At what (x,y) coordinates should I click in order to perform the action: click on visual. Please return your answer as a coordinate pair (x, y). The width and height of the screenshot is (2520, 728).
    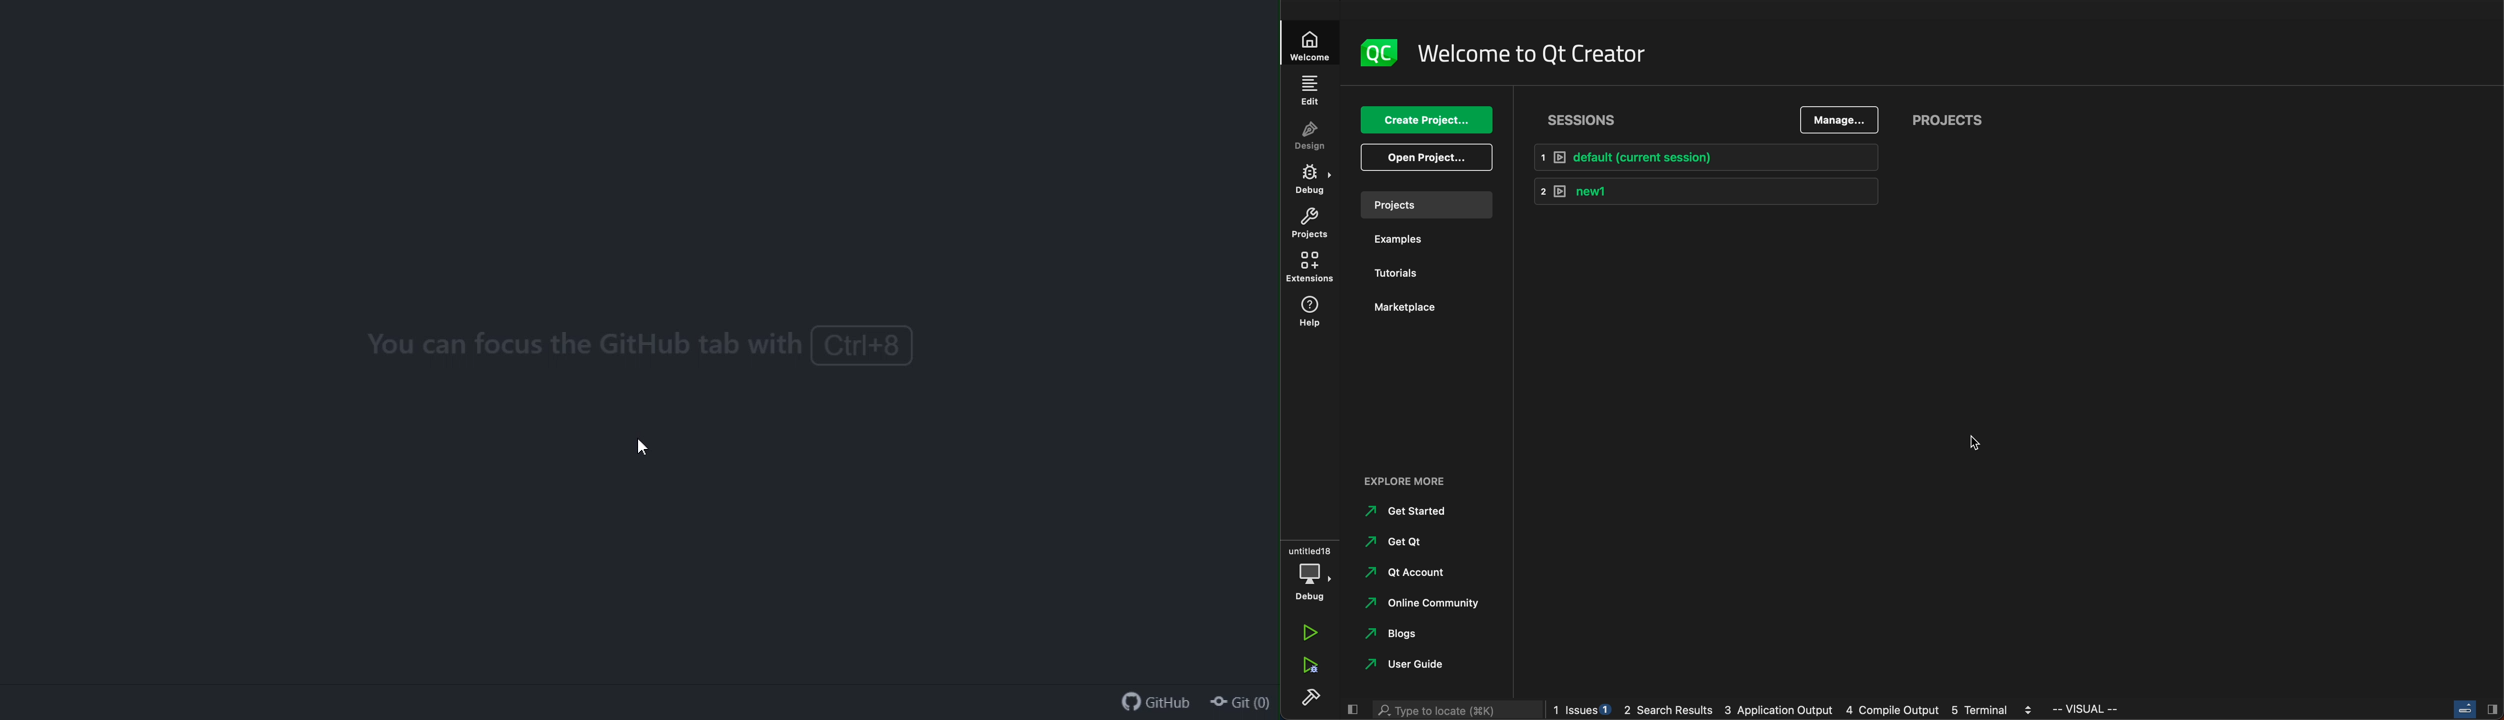
    Looking at the image, I should click on (2119, 712).